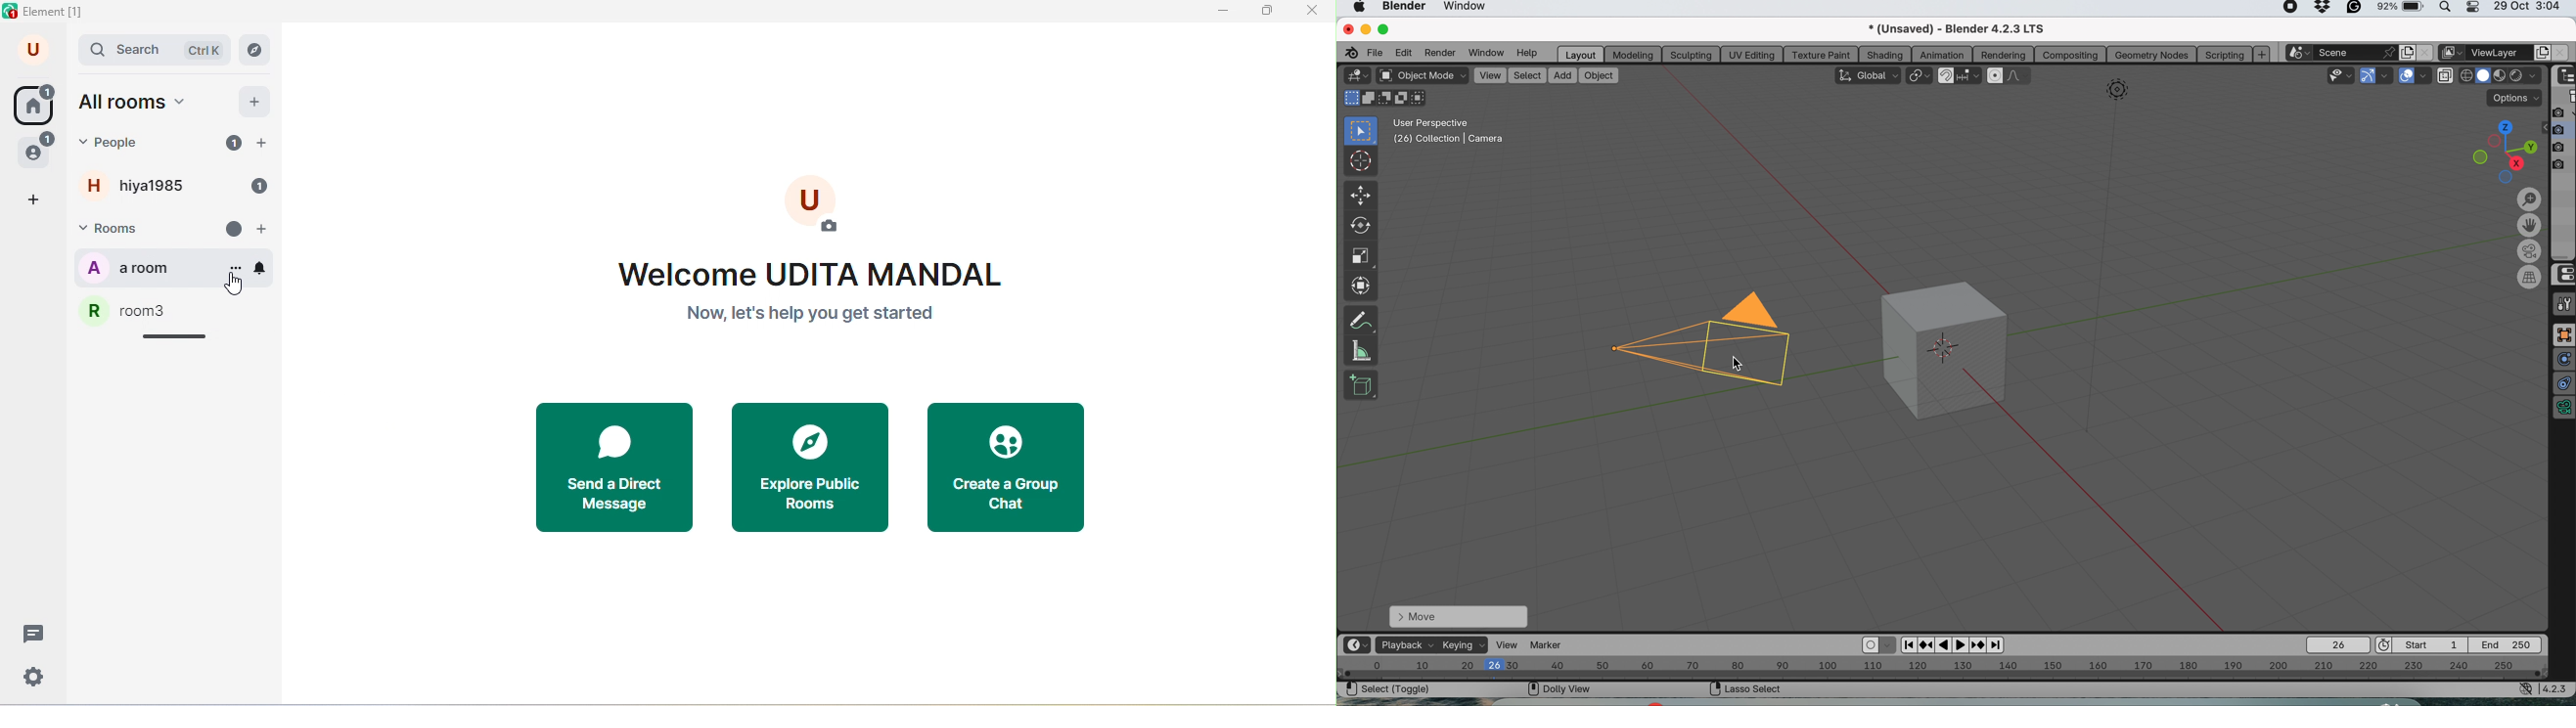 Image resolution: width=2576 pixels, height=728 pixels. What do you see at coordinates (175, 336) in the screenshot?
I see `drag to collapse` at bounding box center [175, 336].